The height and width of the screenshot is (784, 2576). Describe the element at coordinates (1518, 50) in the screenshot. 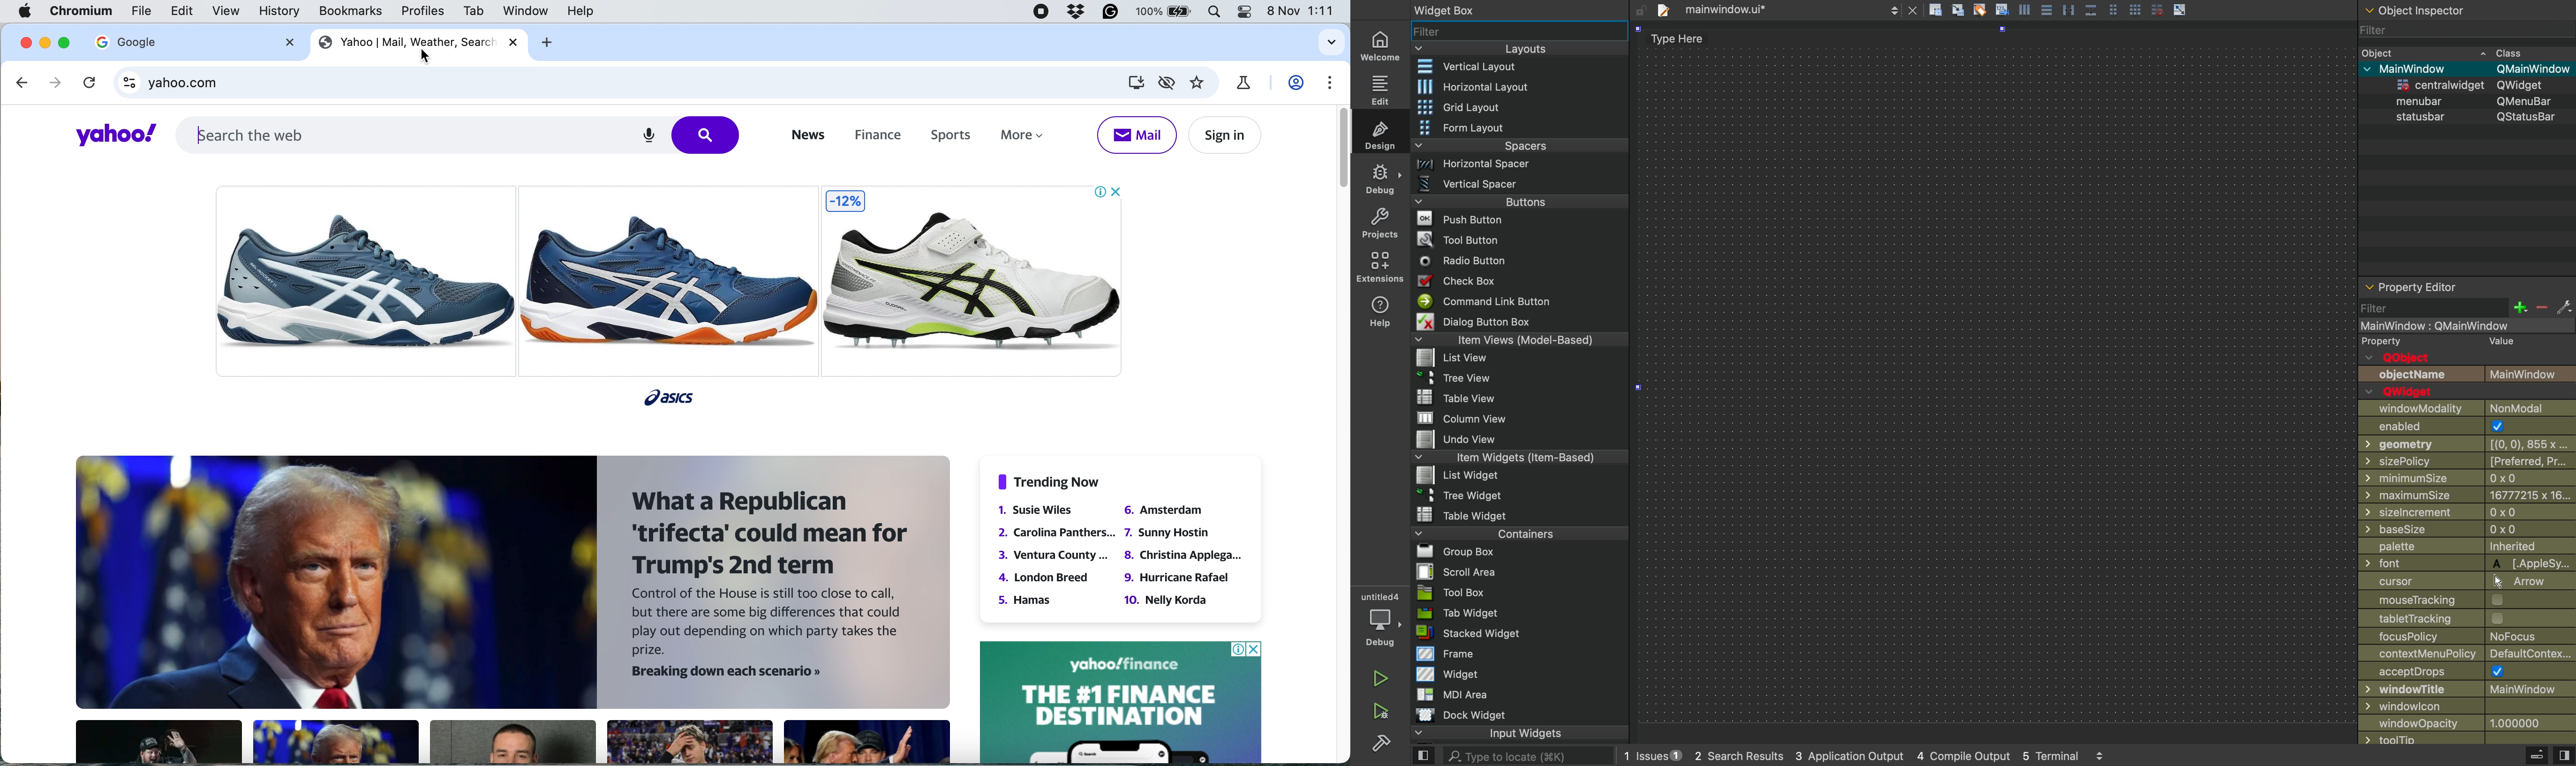

I see `layouts` at that location.